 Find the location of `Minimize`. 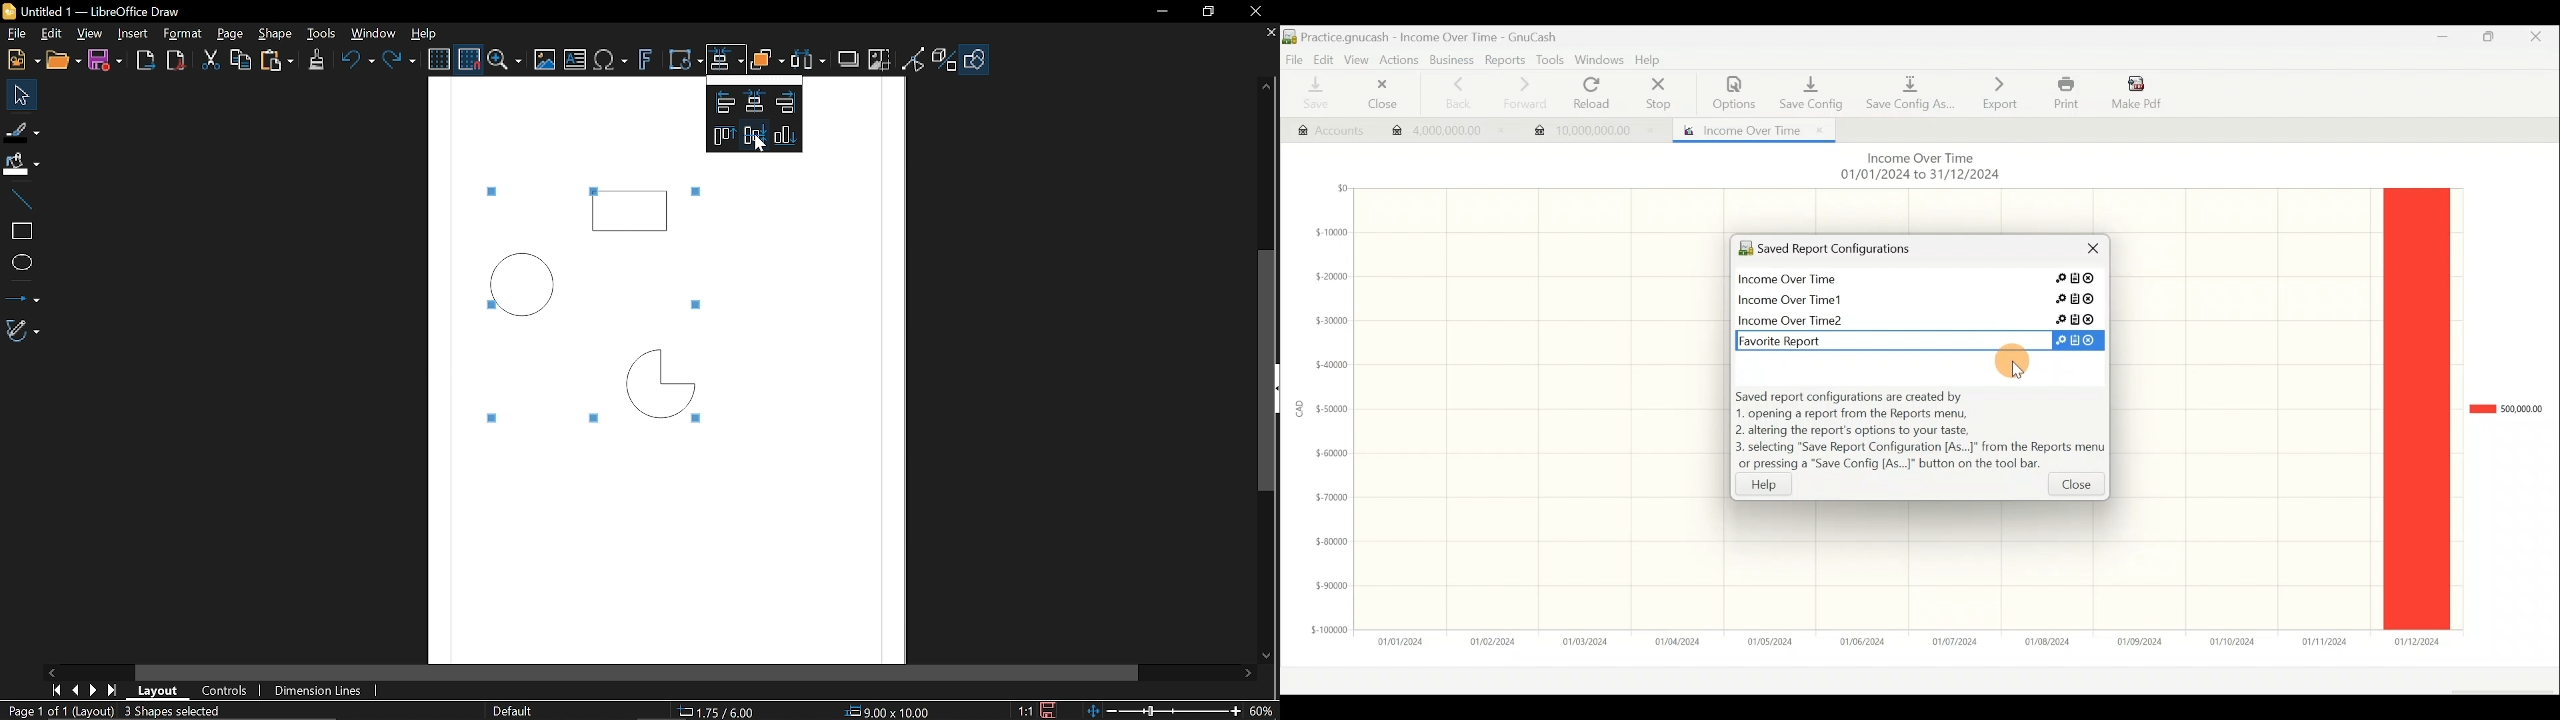

Minimize is located at coordinates (2436, 42).